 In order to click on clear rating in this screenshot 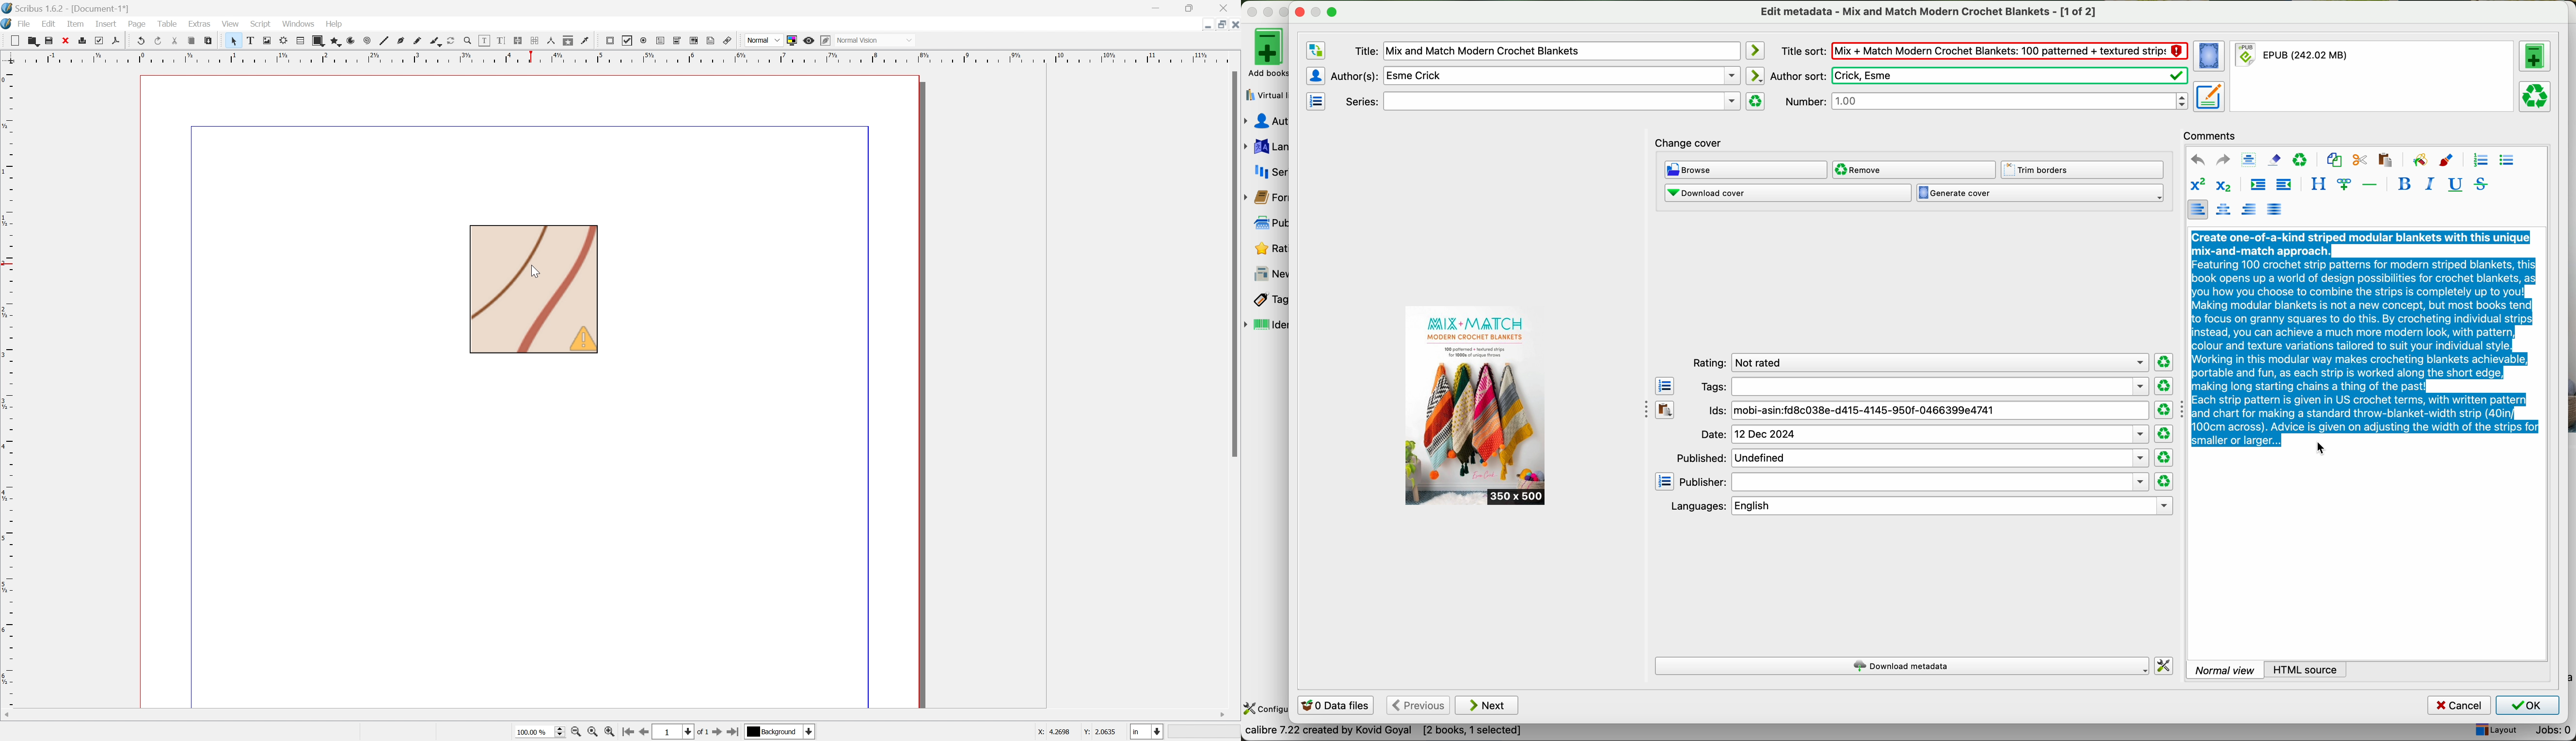, I will do `click(2164, 410)`.